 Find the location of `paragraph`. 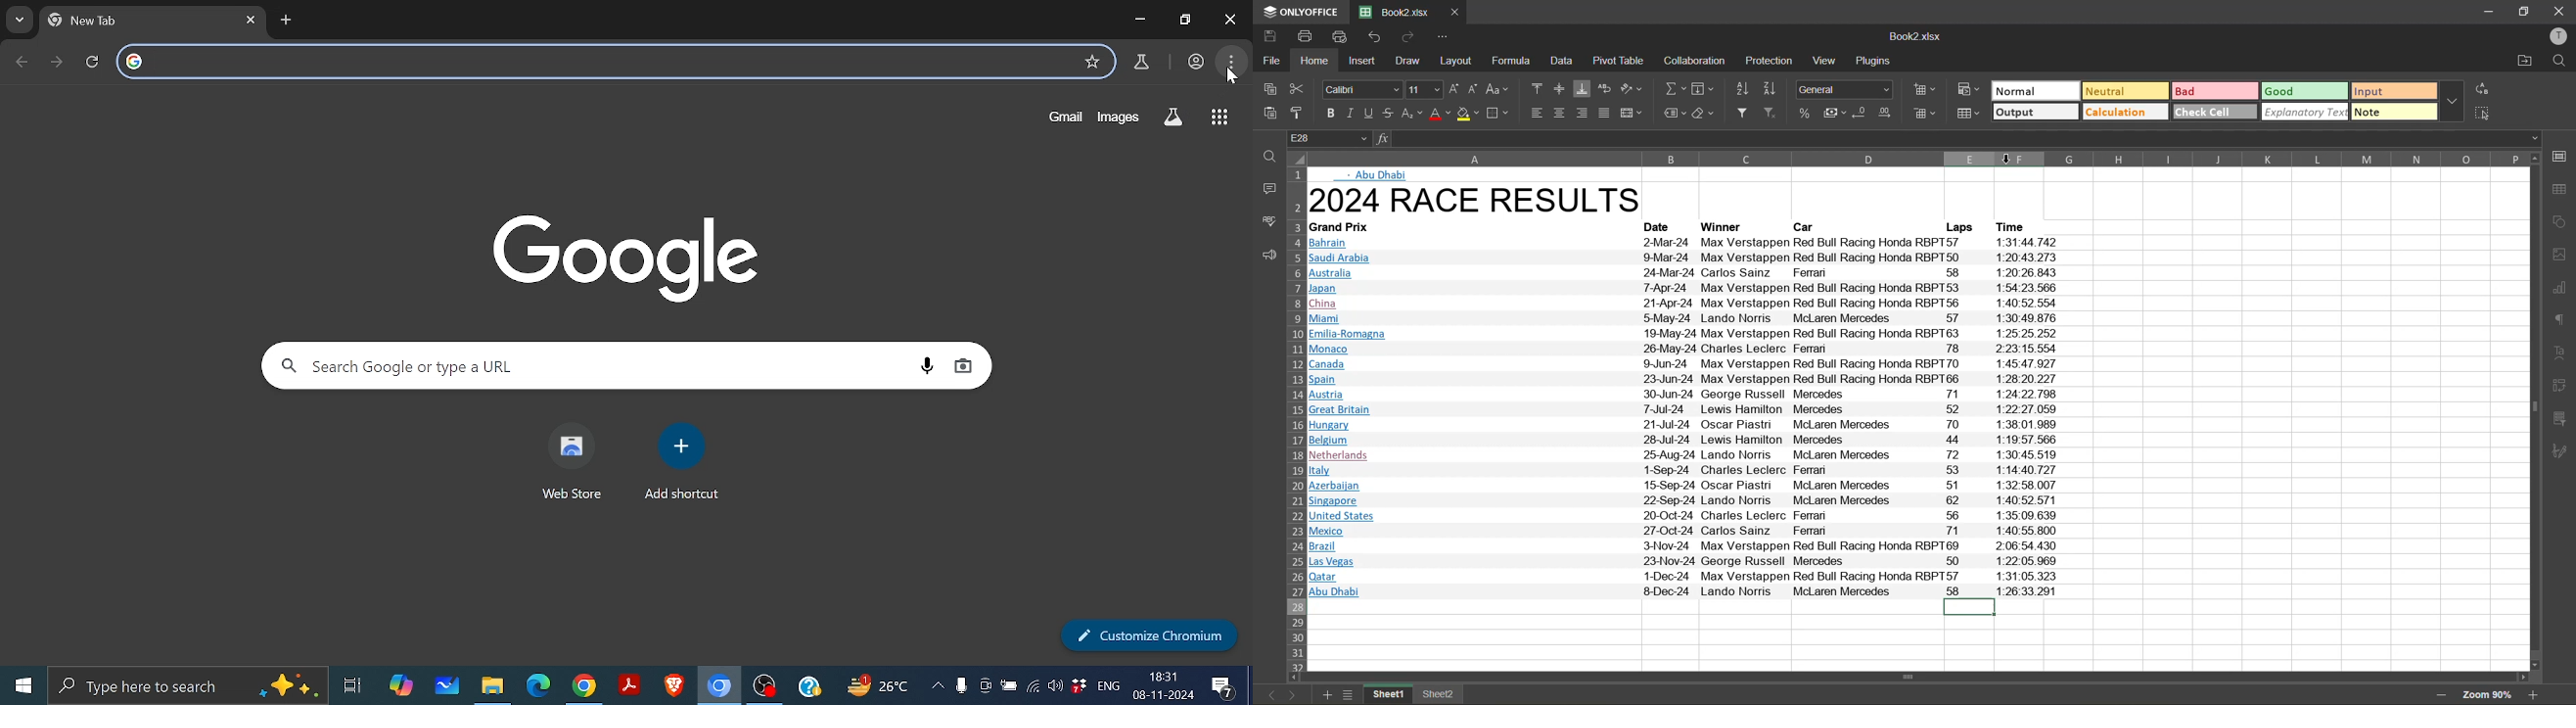

paragraph is located at coordinates (2564, 321).